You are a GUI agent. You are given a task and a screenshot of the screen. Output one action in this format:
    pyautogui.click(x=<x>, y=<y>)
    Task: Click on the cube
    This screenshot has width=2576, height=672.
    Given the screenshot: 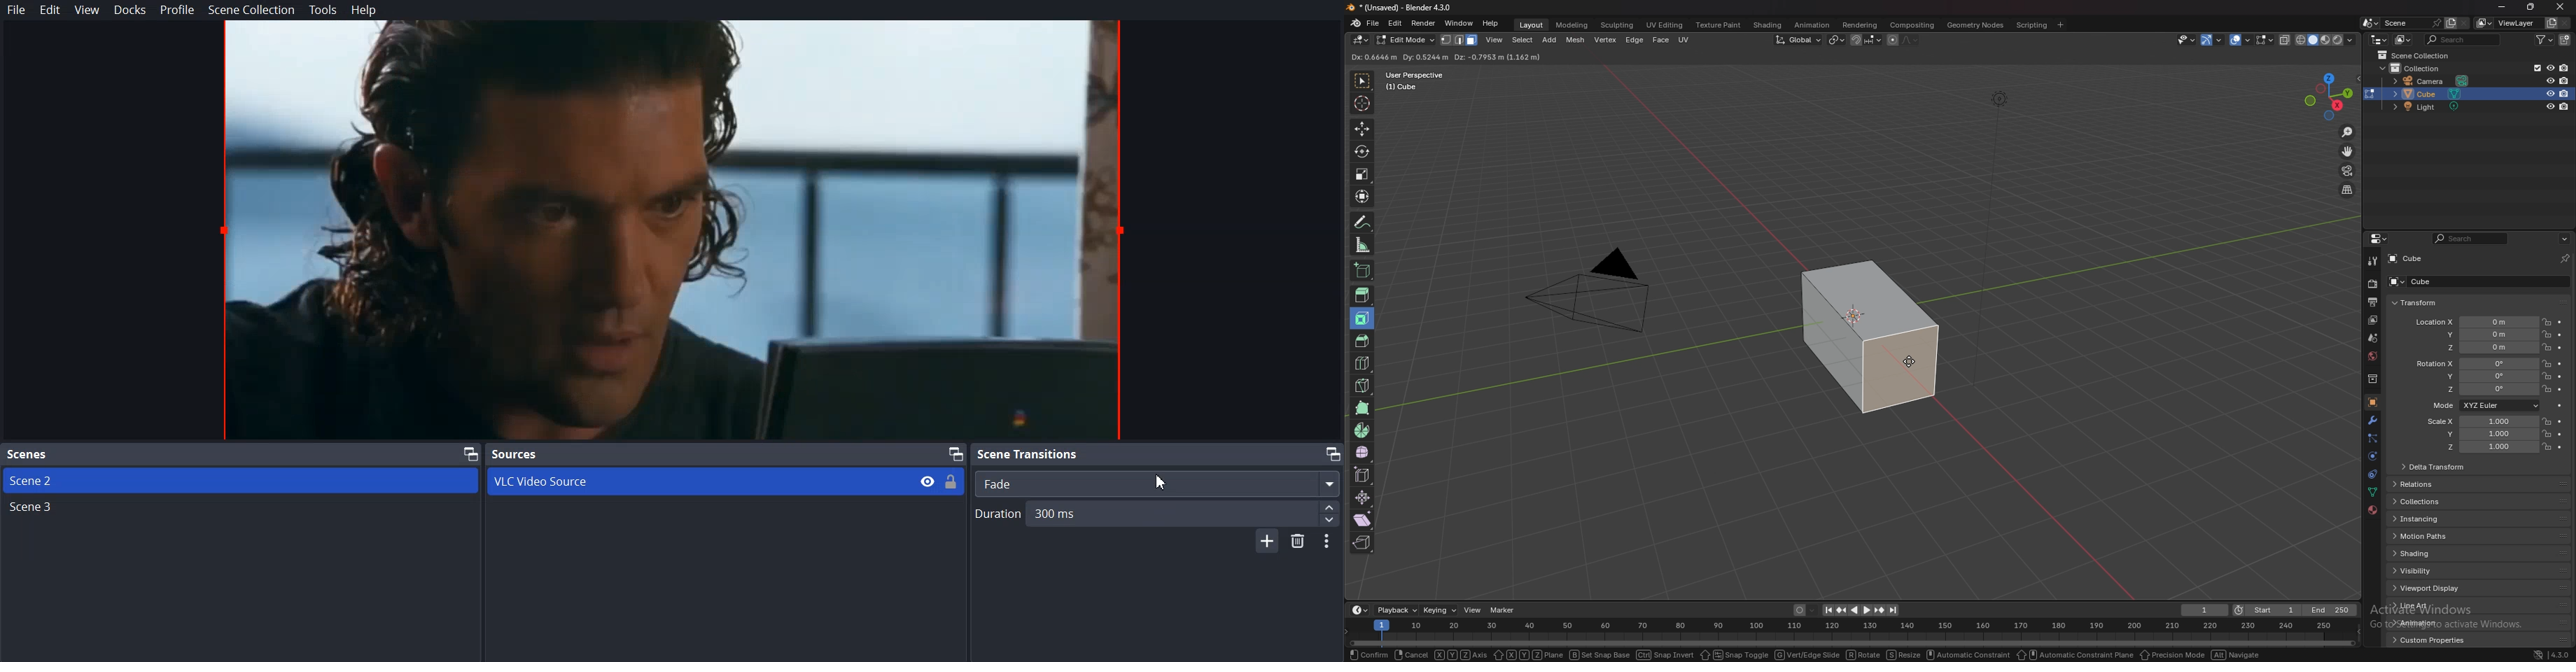 What is the action you would take?
    pyautogui.click(x=2407, y=259)
    